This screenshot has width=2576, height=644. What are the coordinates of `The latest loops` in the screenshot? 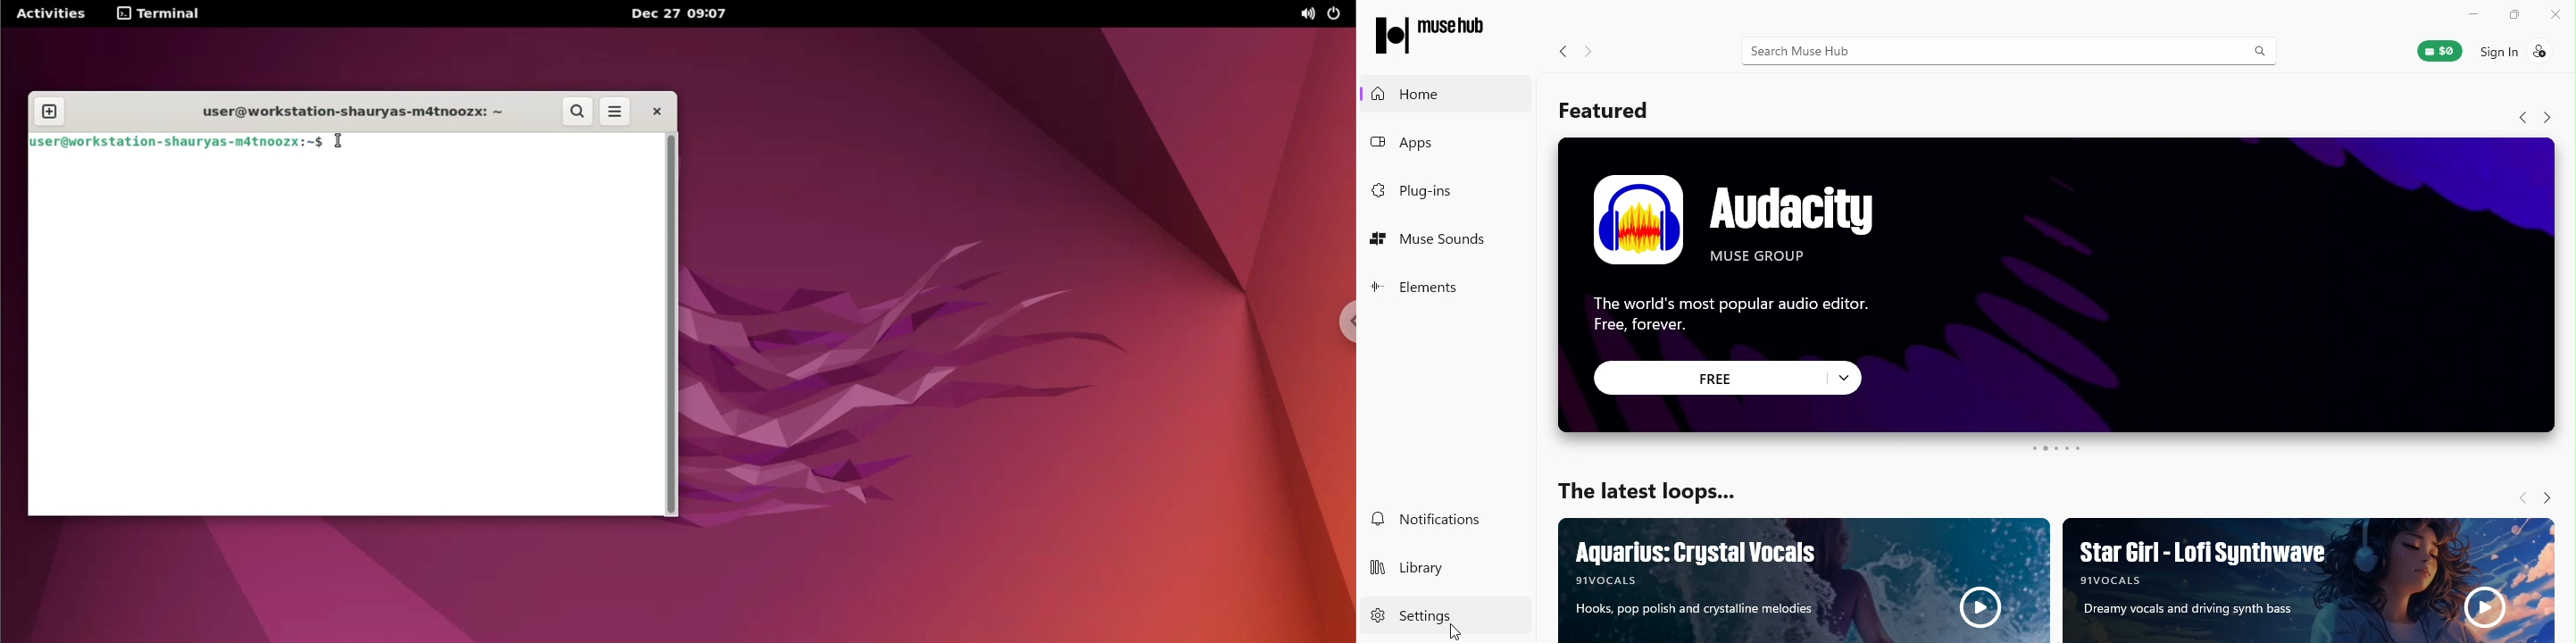 It's located at (1646, 486).